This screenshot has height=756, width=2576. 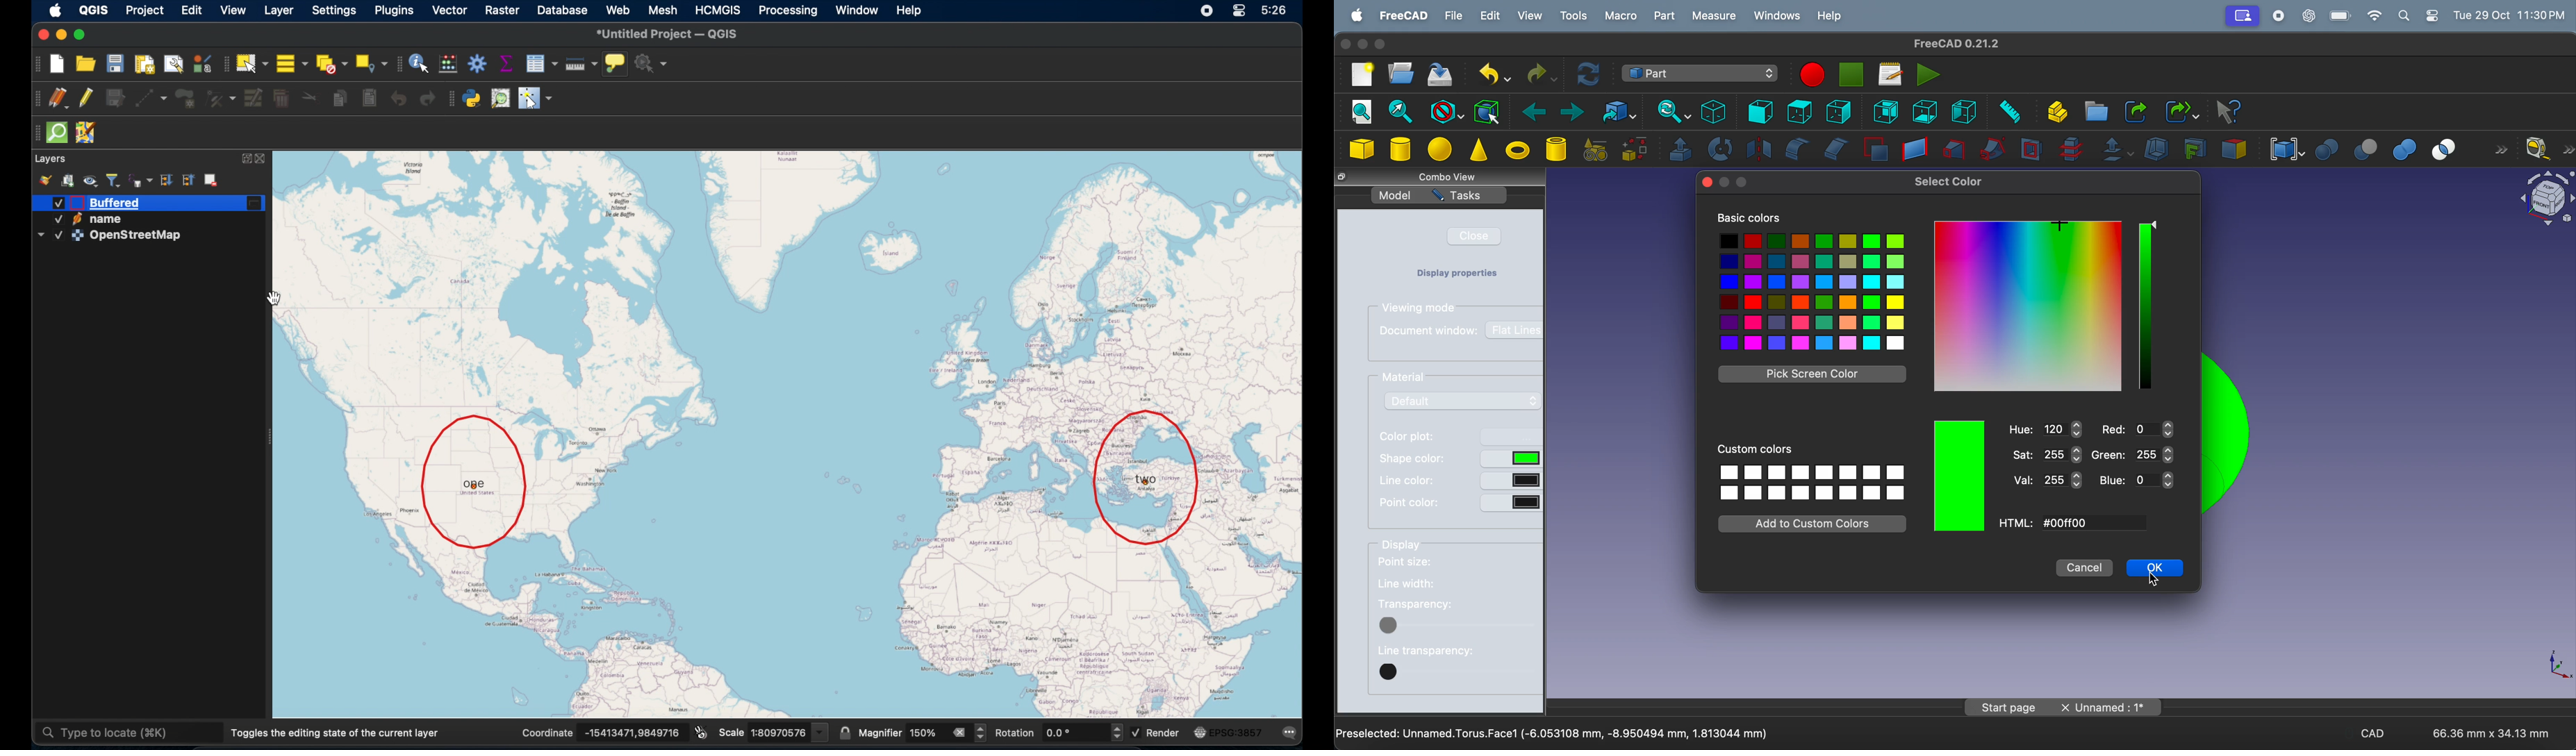 What do you see at coordinates (1511, 437) in the screenshot?
I see `button` at bounding box center [1511, 437].